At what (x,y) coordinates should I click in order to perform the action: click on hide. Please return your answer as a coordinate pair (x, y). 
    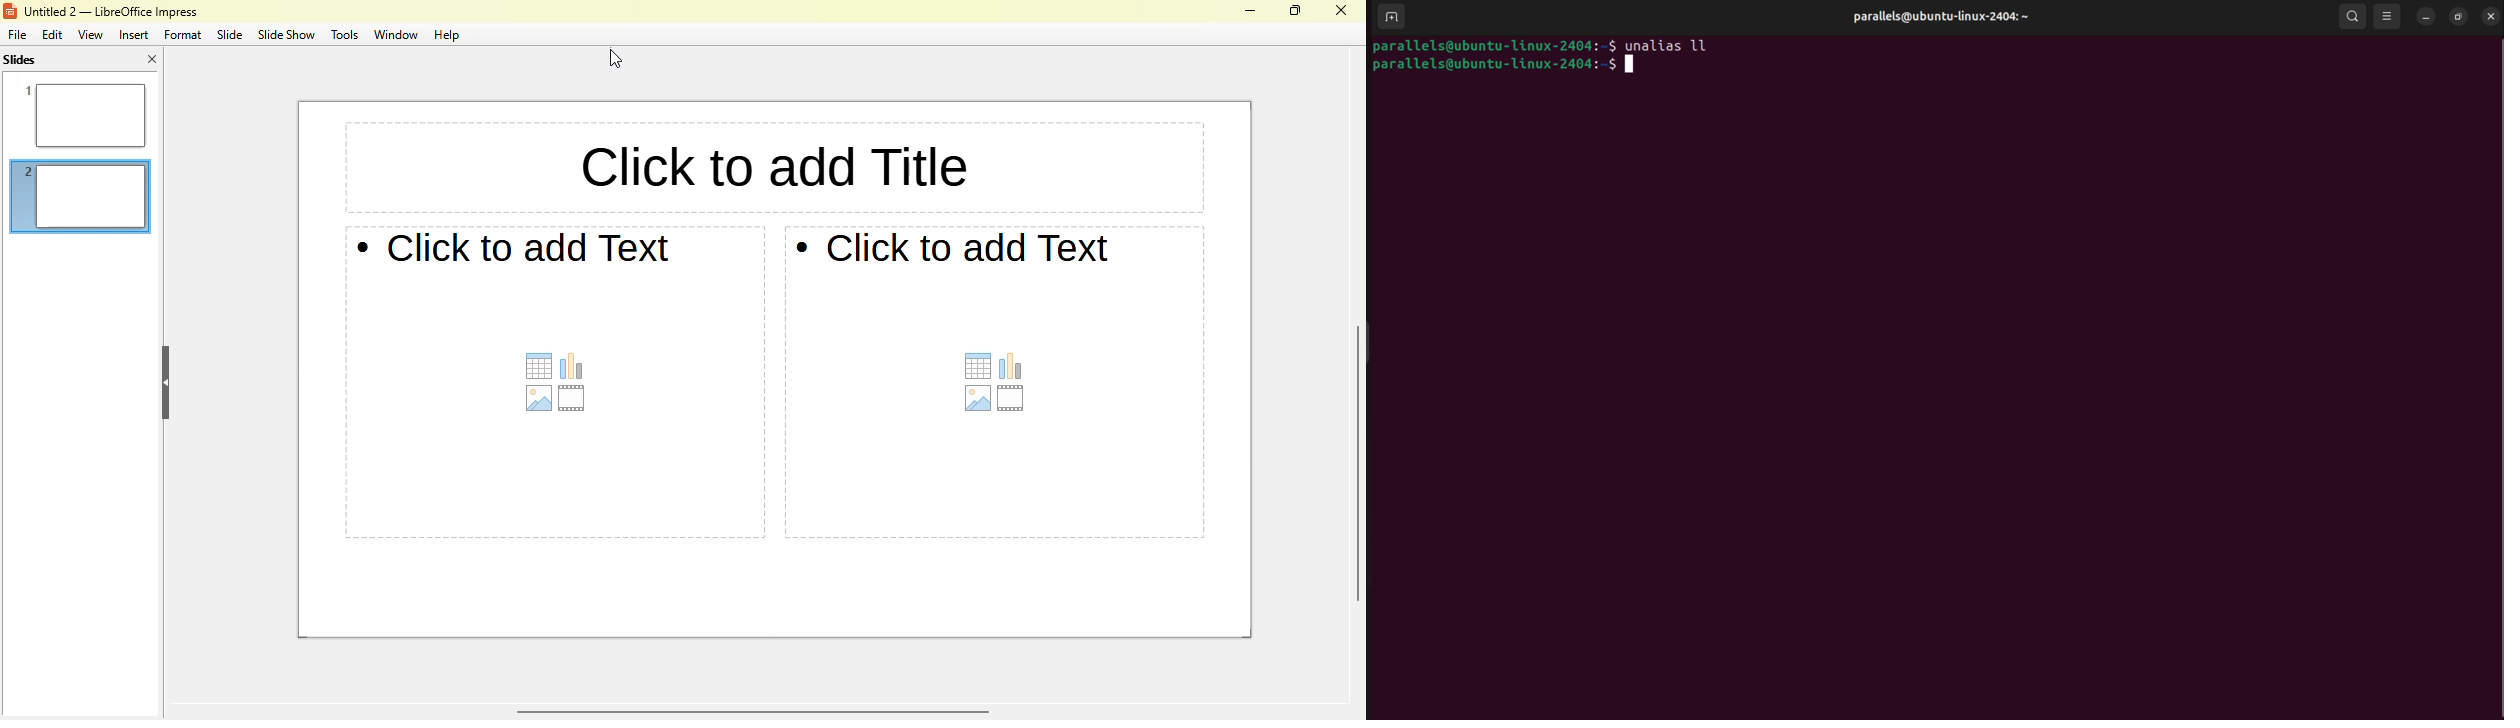
    Looking at the image, I should click on (165, 382).